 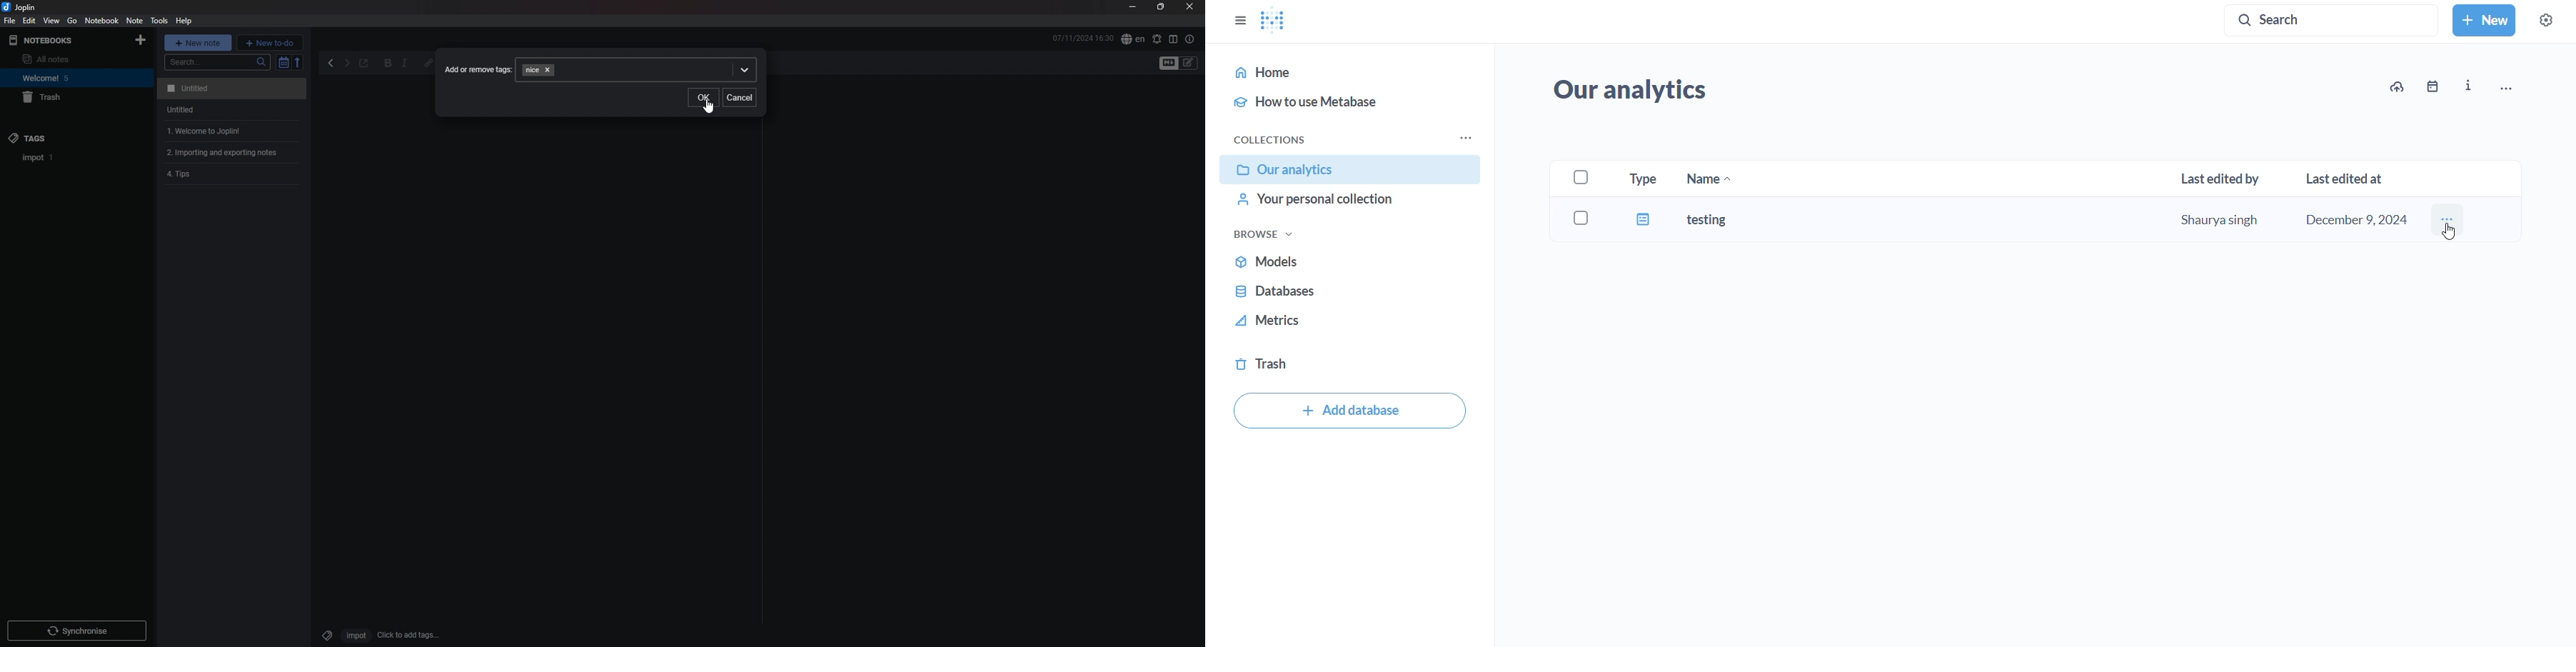 I want to click on go, so click(x=72, y=20).